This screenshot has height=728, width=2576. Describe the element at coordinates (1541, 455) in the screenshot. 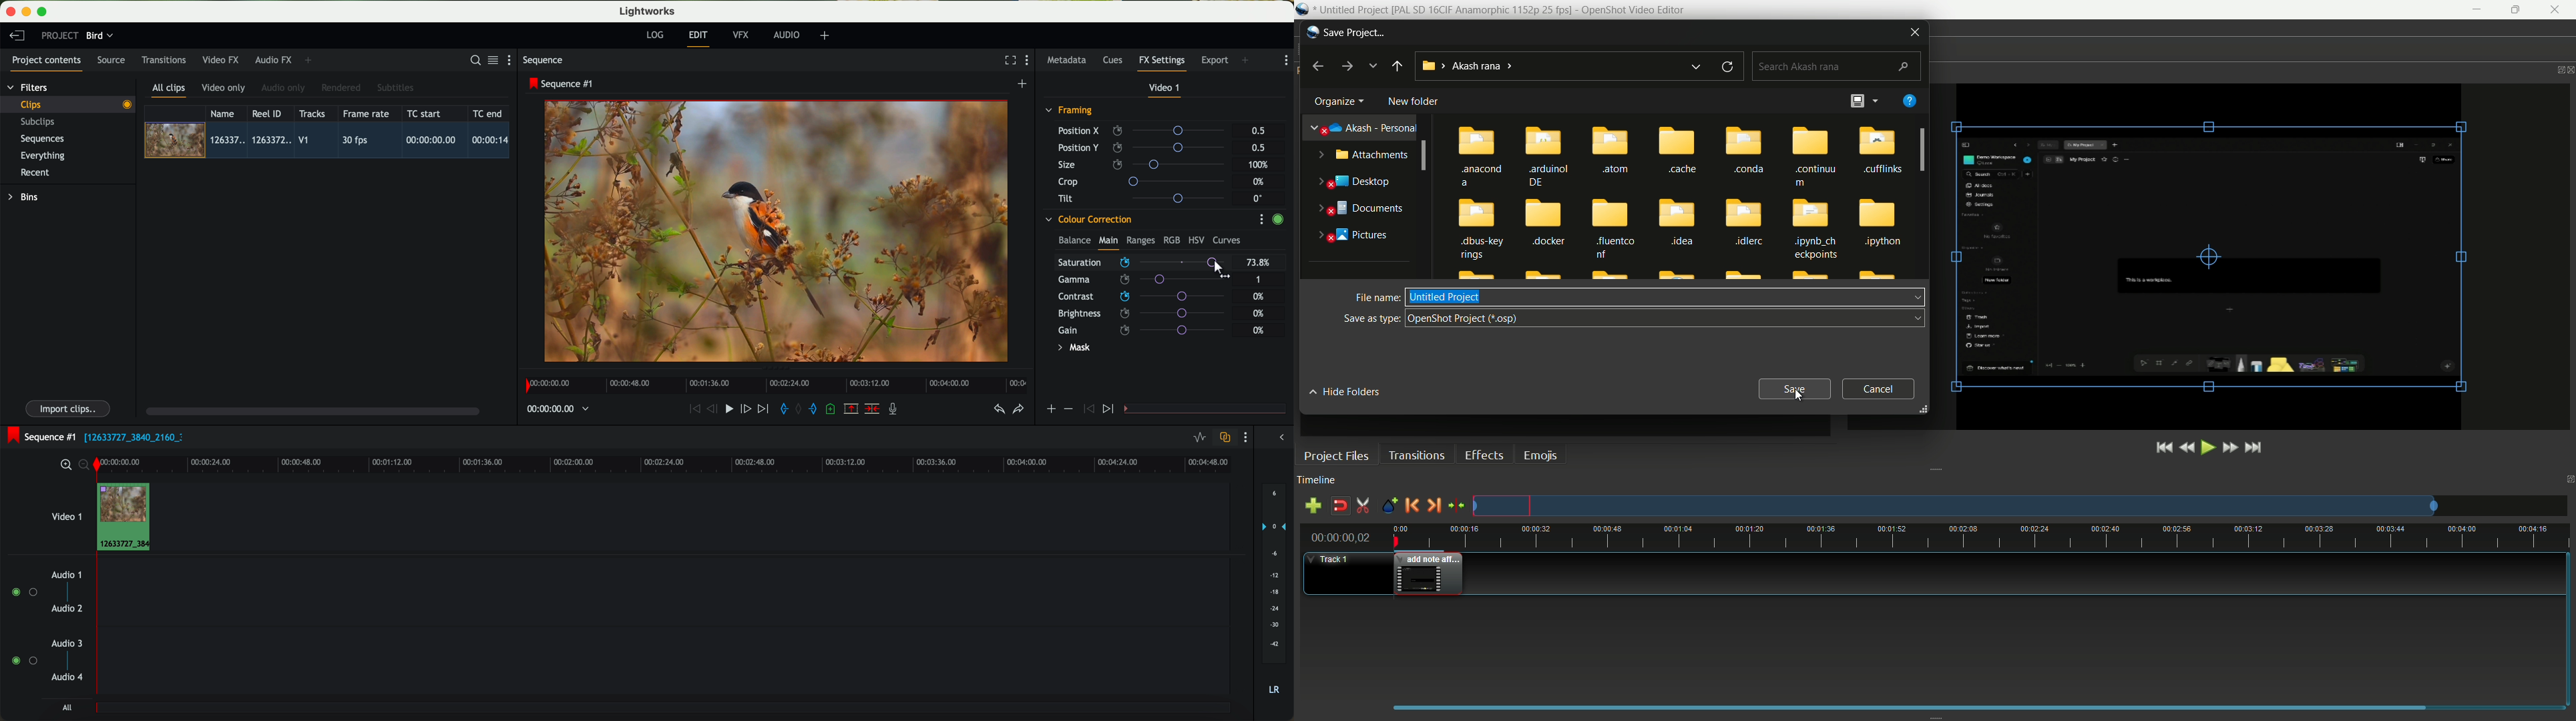

I see `emojis` at that location.